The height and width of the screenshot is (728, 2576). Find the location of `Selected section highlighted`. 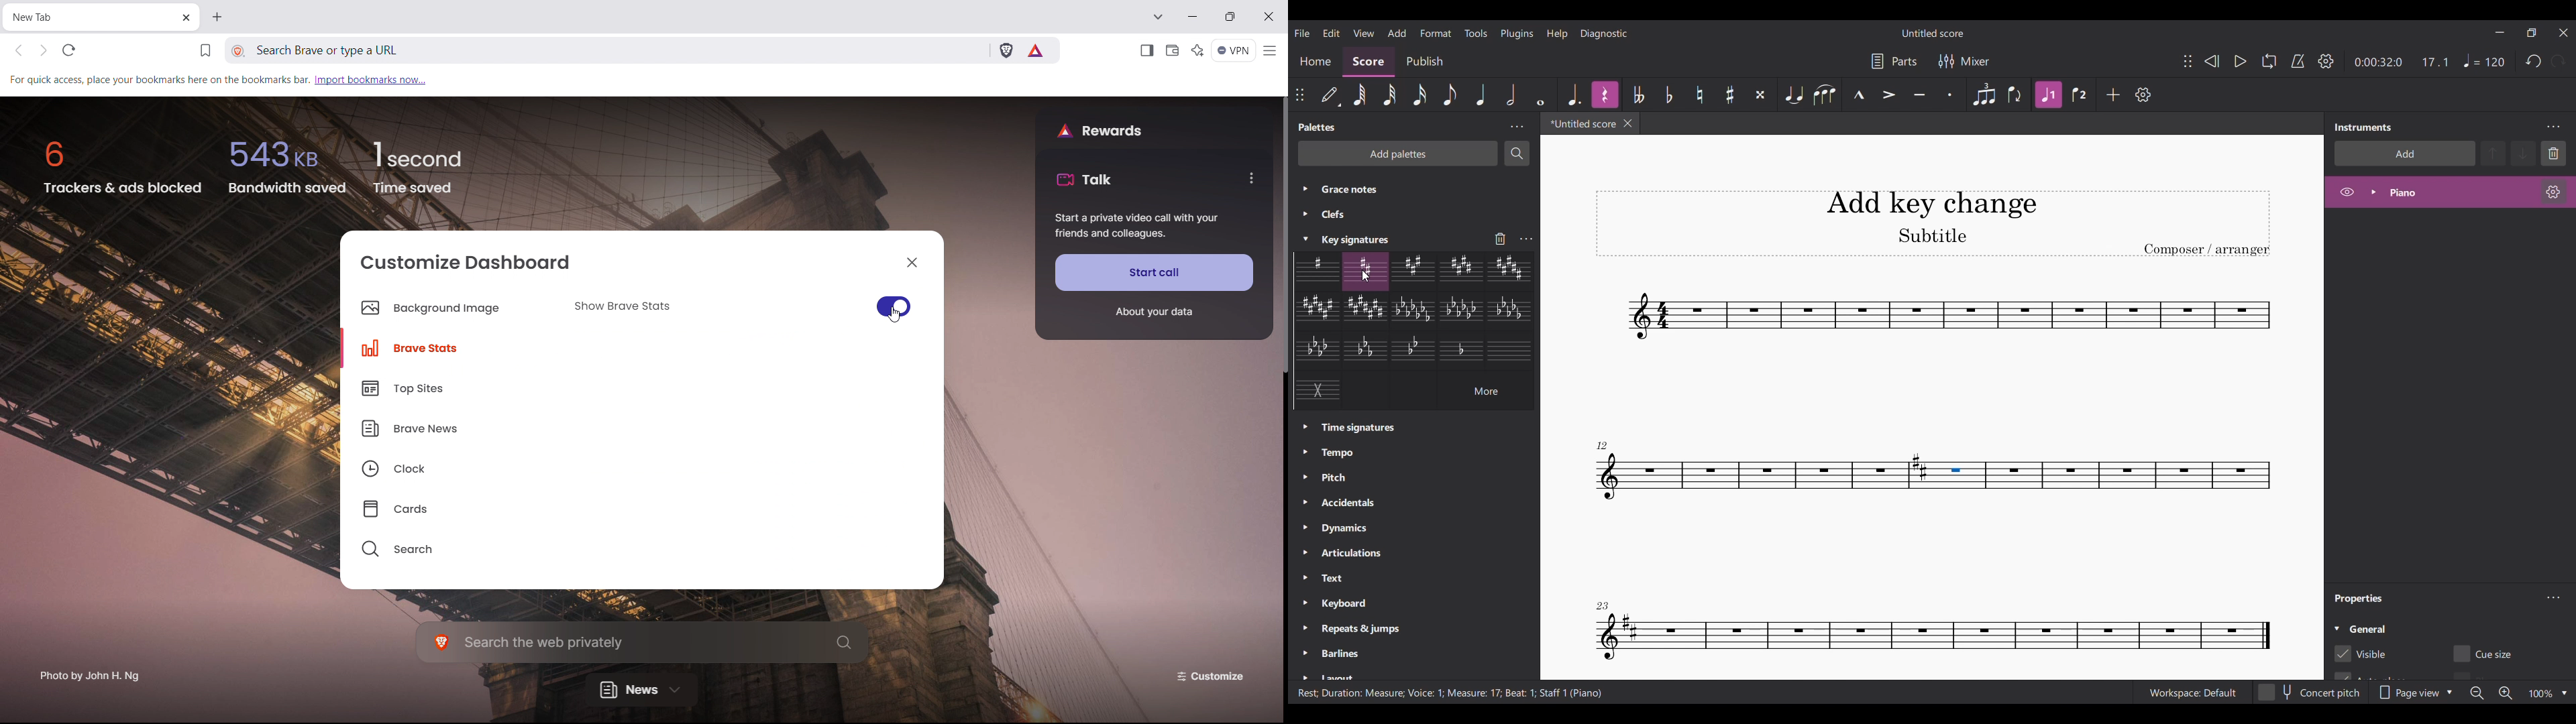

Selected section highlighted is located at coordinates (1929, 474).